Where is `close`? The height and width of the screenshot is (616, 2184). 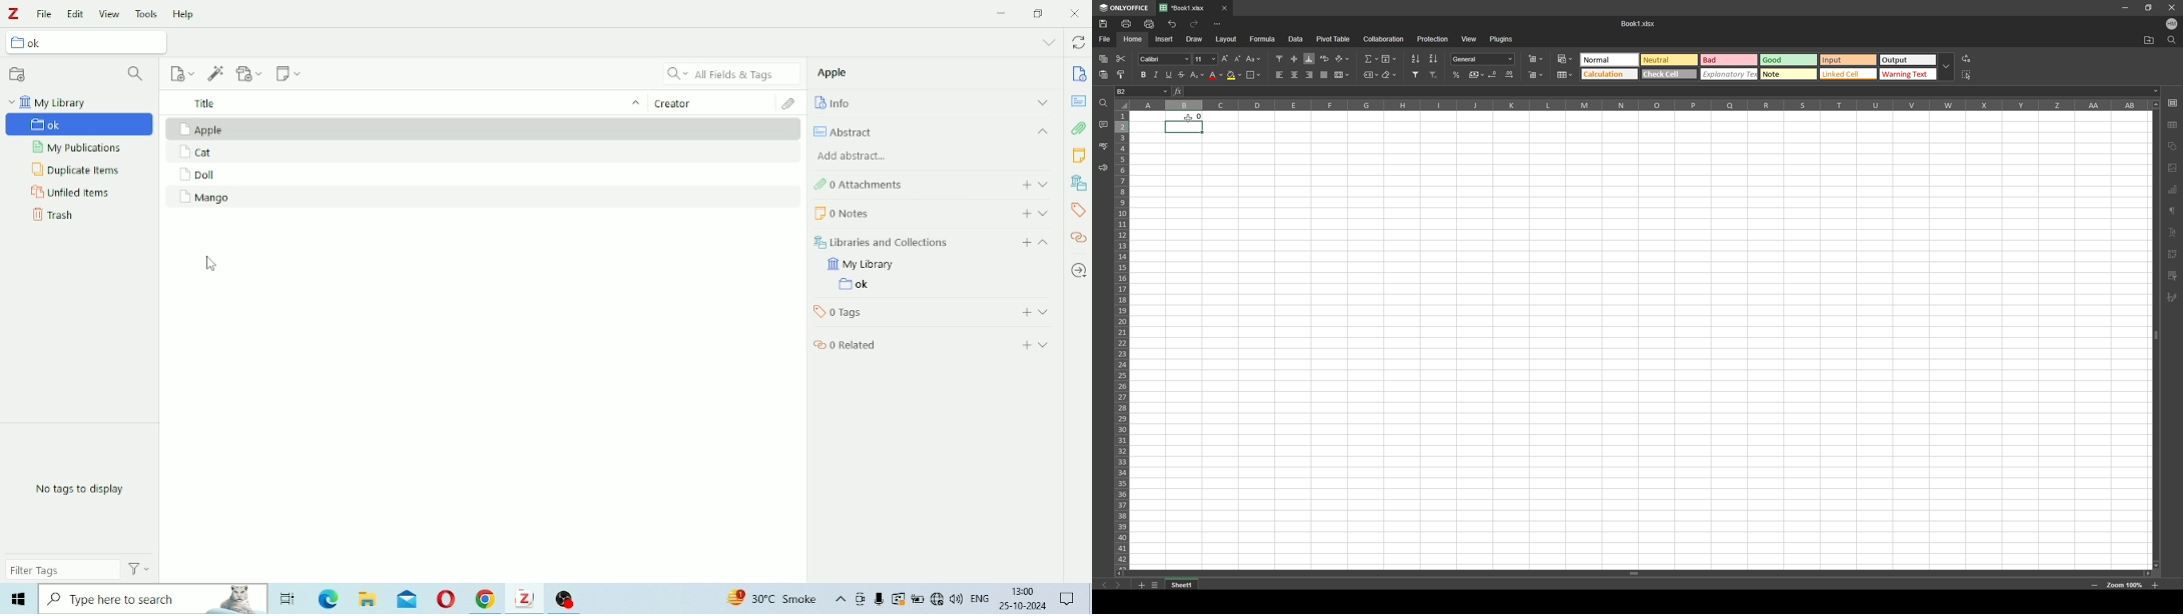 close is located at coordinates (2171, 7).